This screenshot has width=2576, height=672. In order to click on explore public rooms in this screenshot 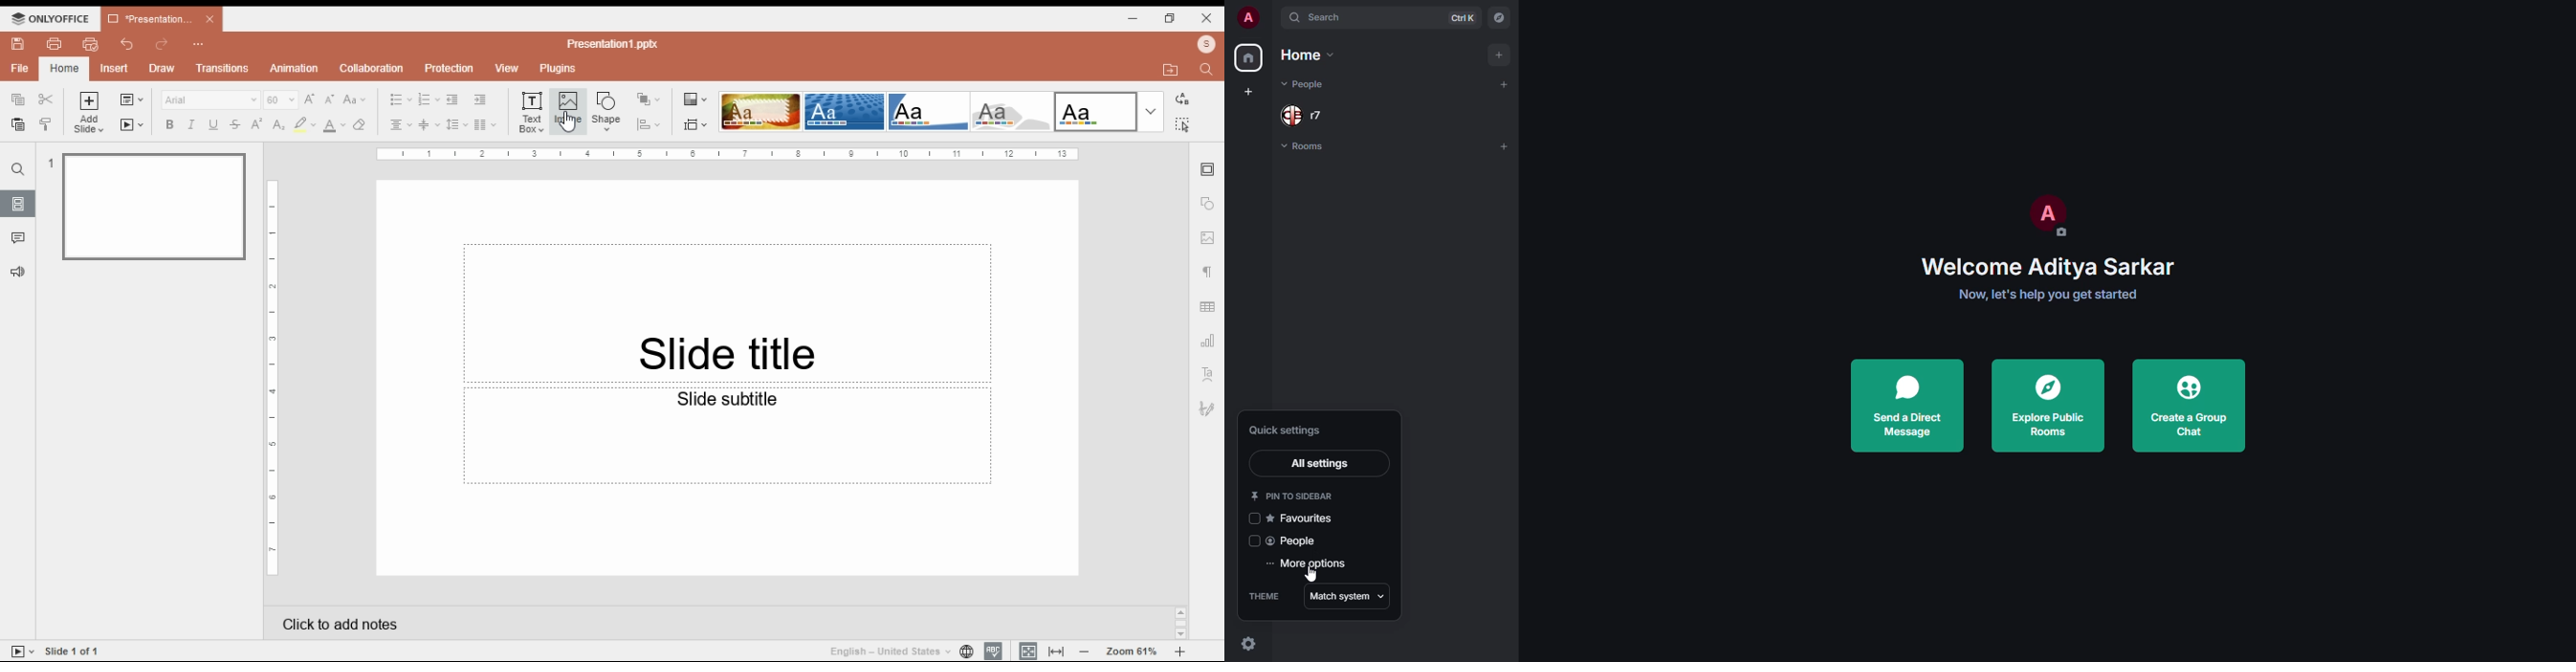, I will do `click(2049, 406)`.